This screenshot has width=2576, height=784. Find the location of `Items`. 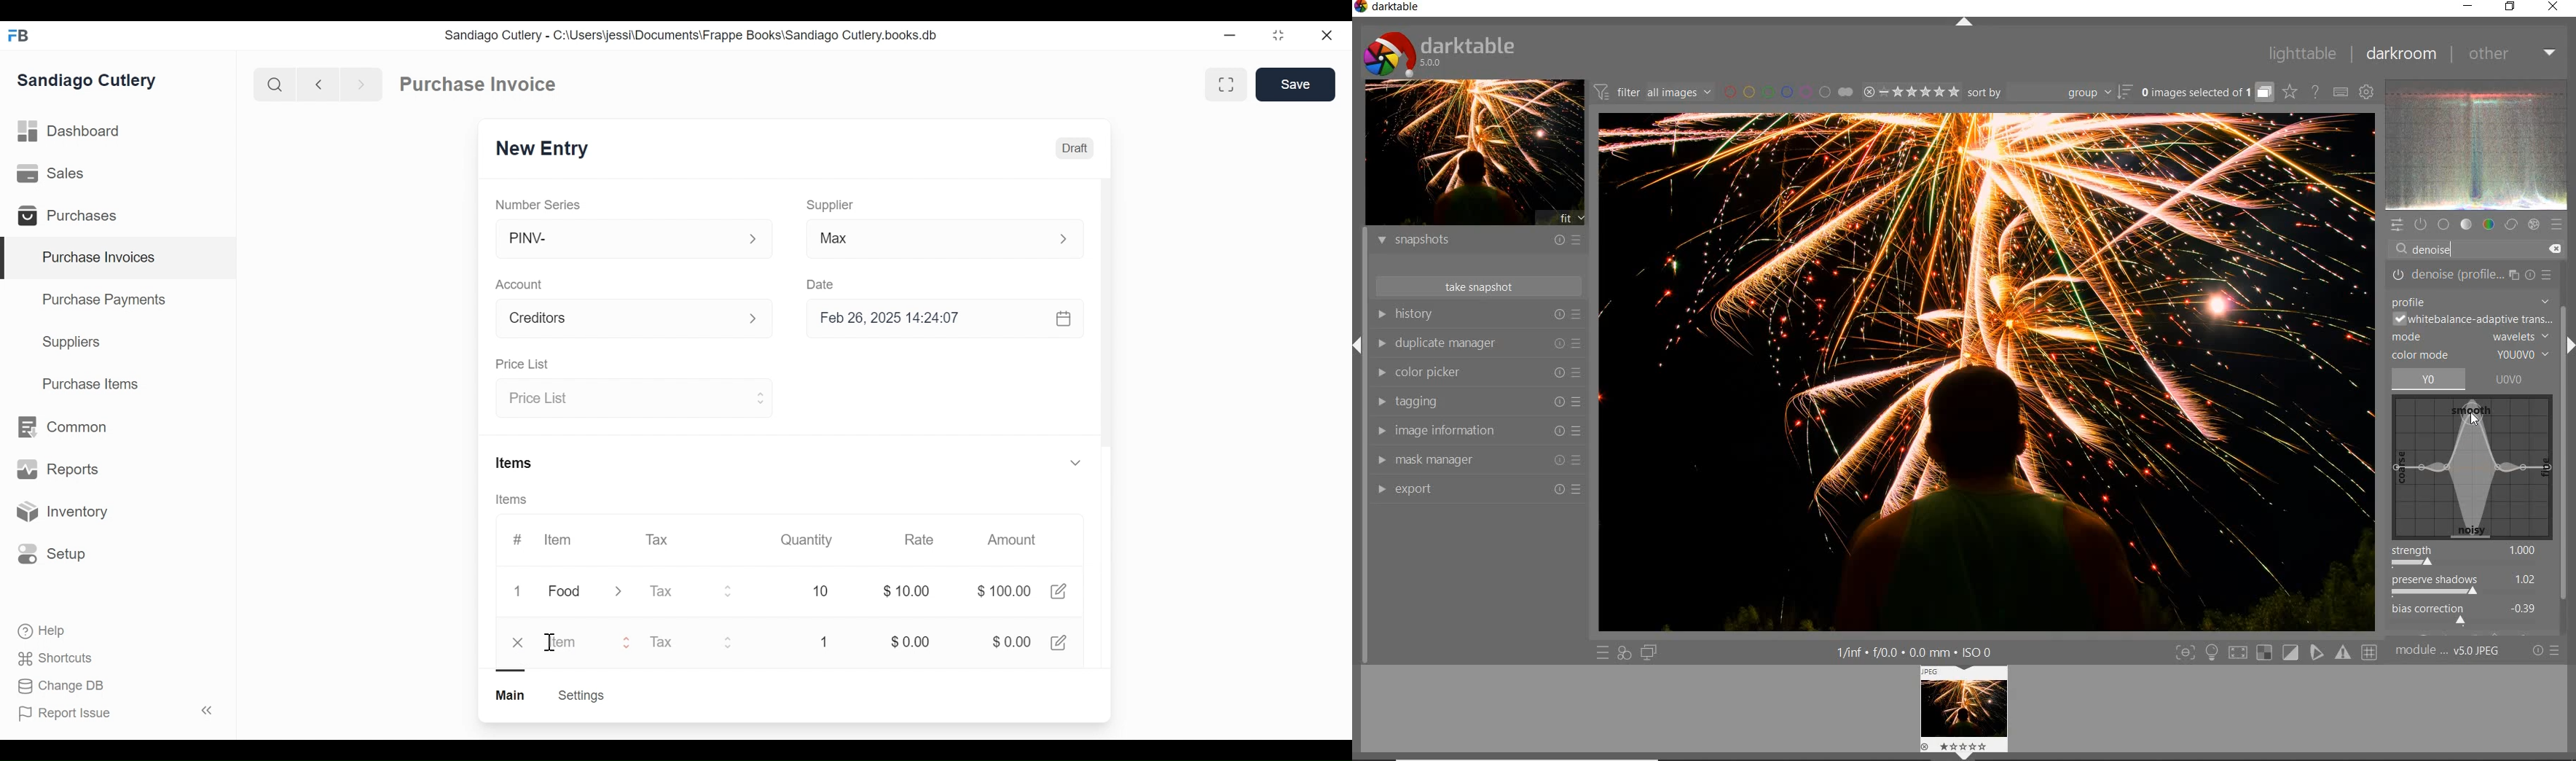

Items is located at coordinates (515, 464).